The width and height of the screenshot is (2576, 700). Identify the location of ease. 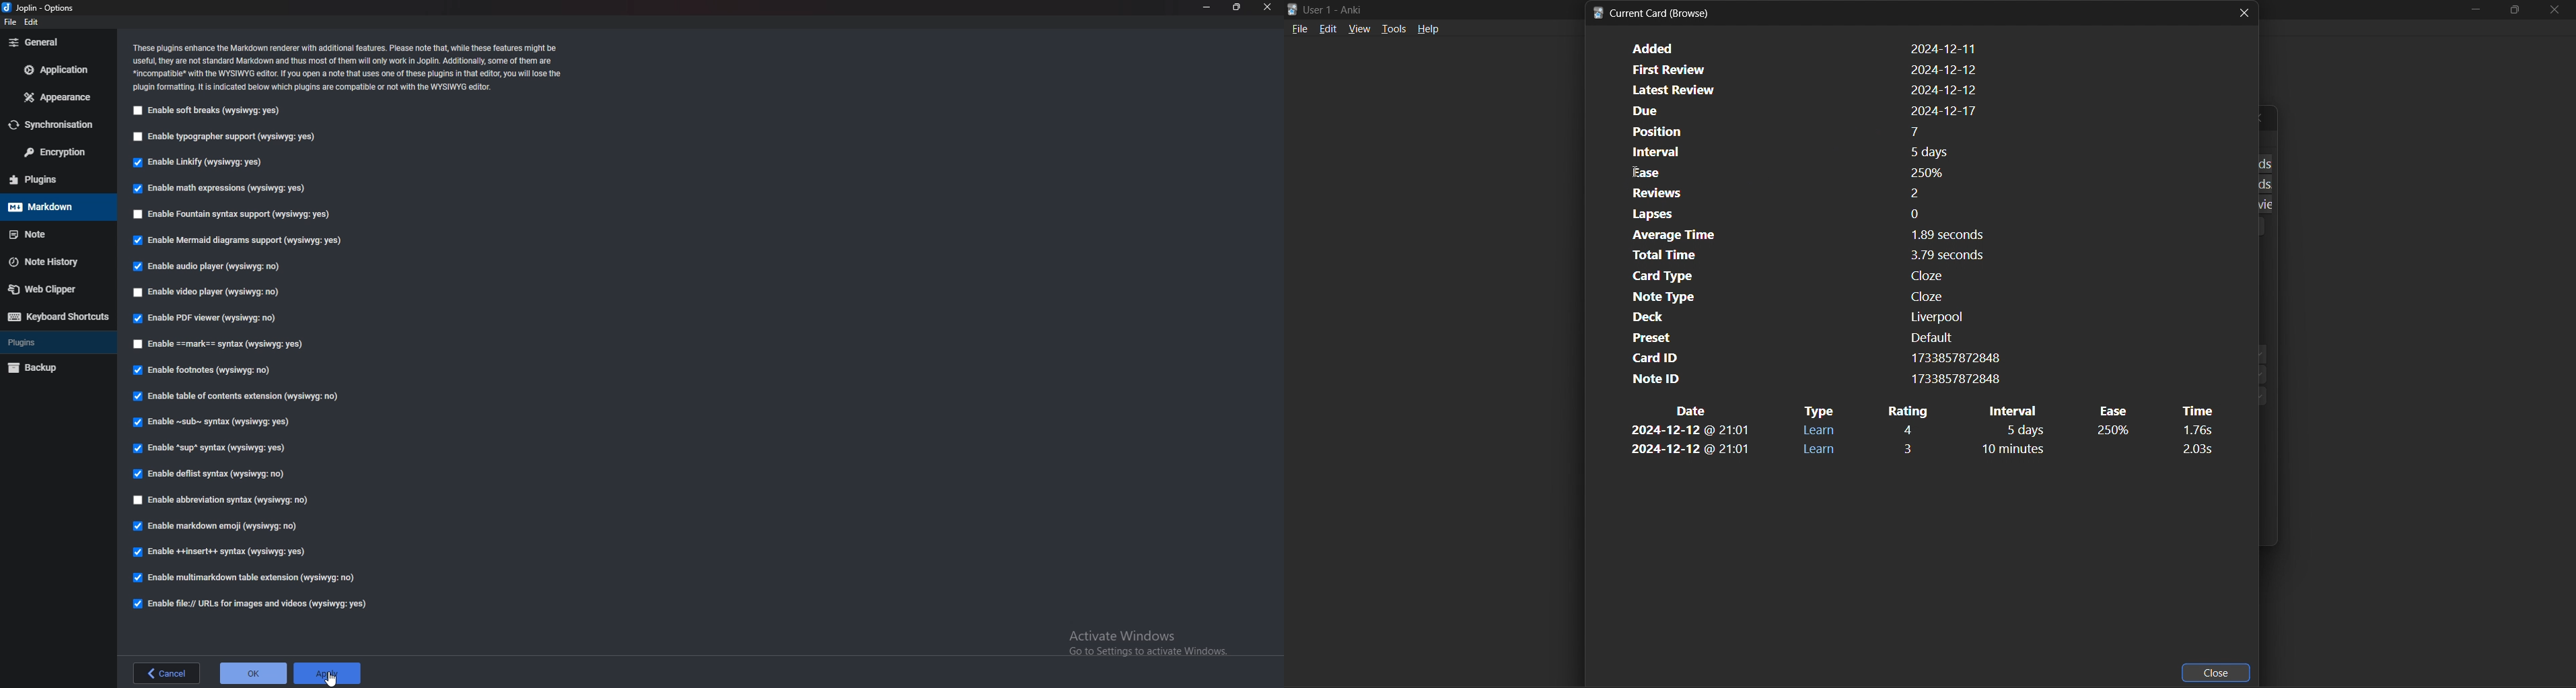
(2112, 411).